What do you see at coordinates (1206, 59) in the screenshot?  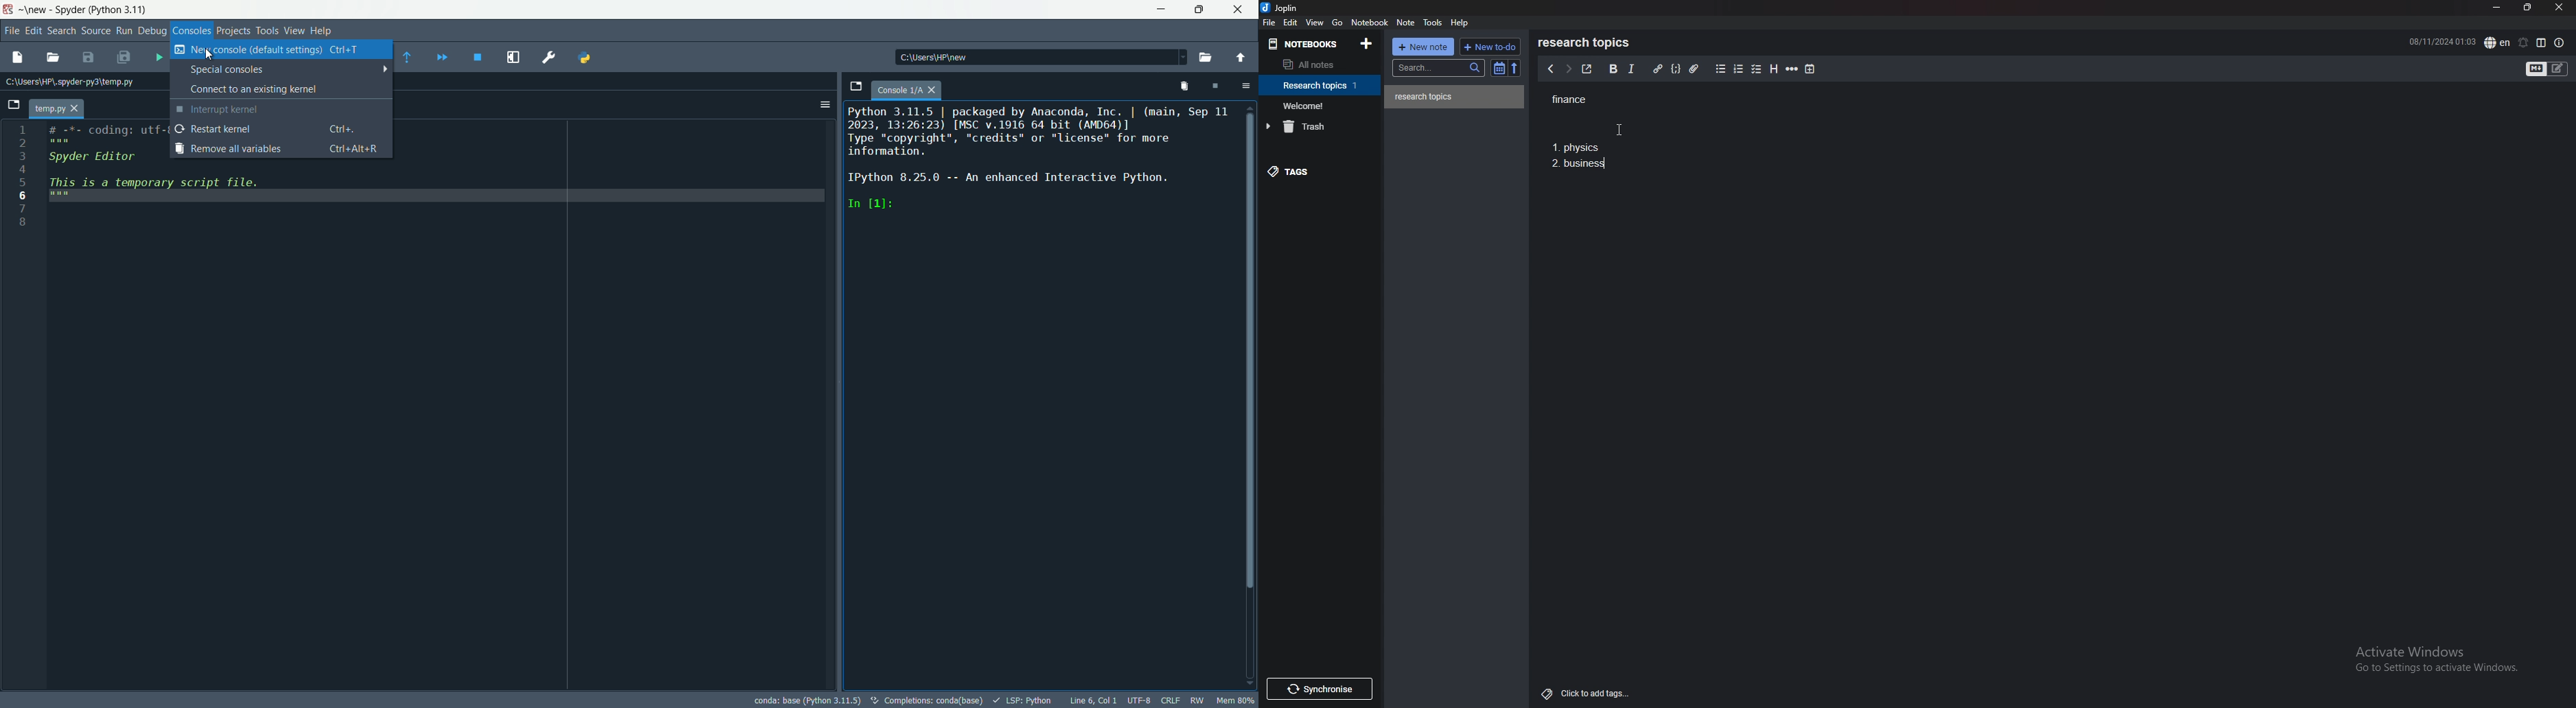 I see `browse a working directory` at bounding box center [1206, 59].